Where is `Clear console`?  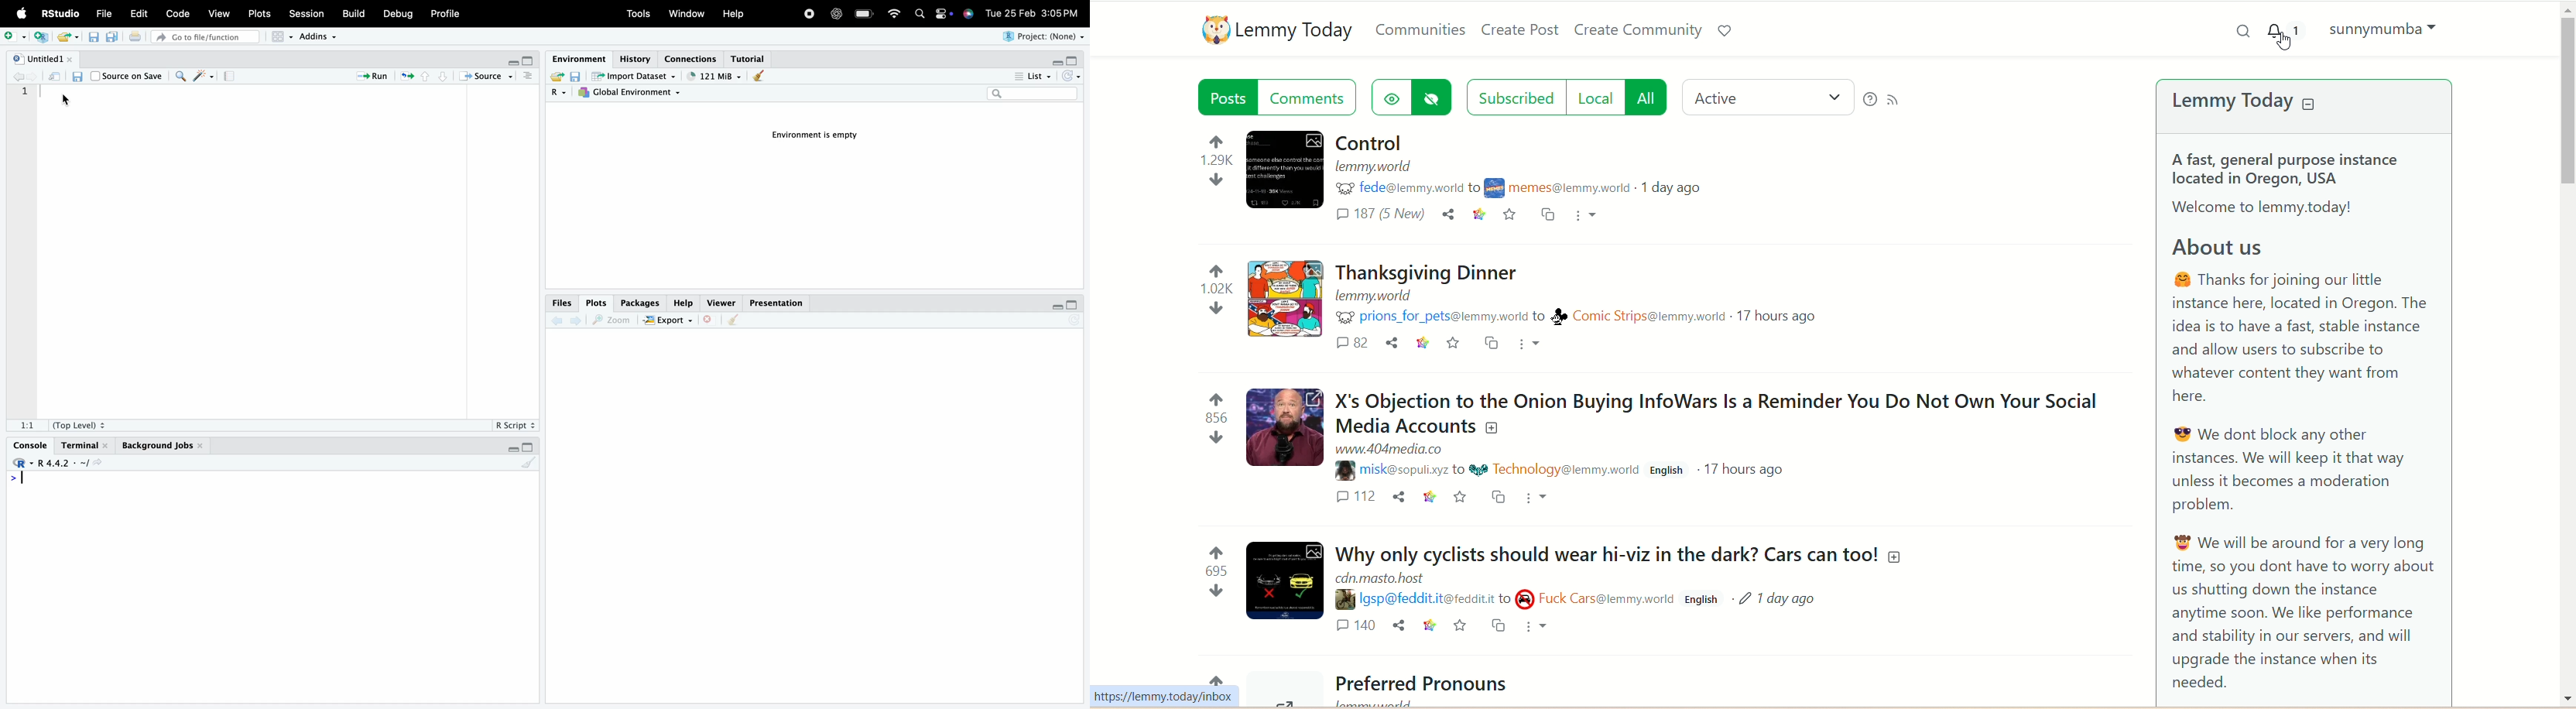
Clear console is located at coordinates (530, 464).